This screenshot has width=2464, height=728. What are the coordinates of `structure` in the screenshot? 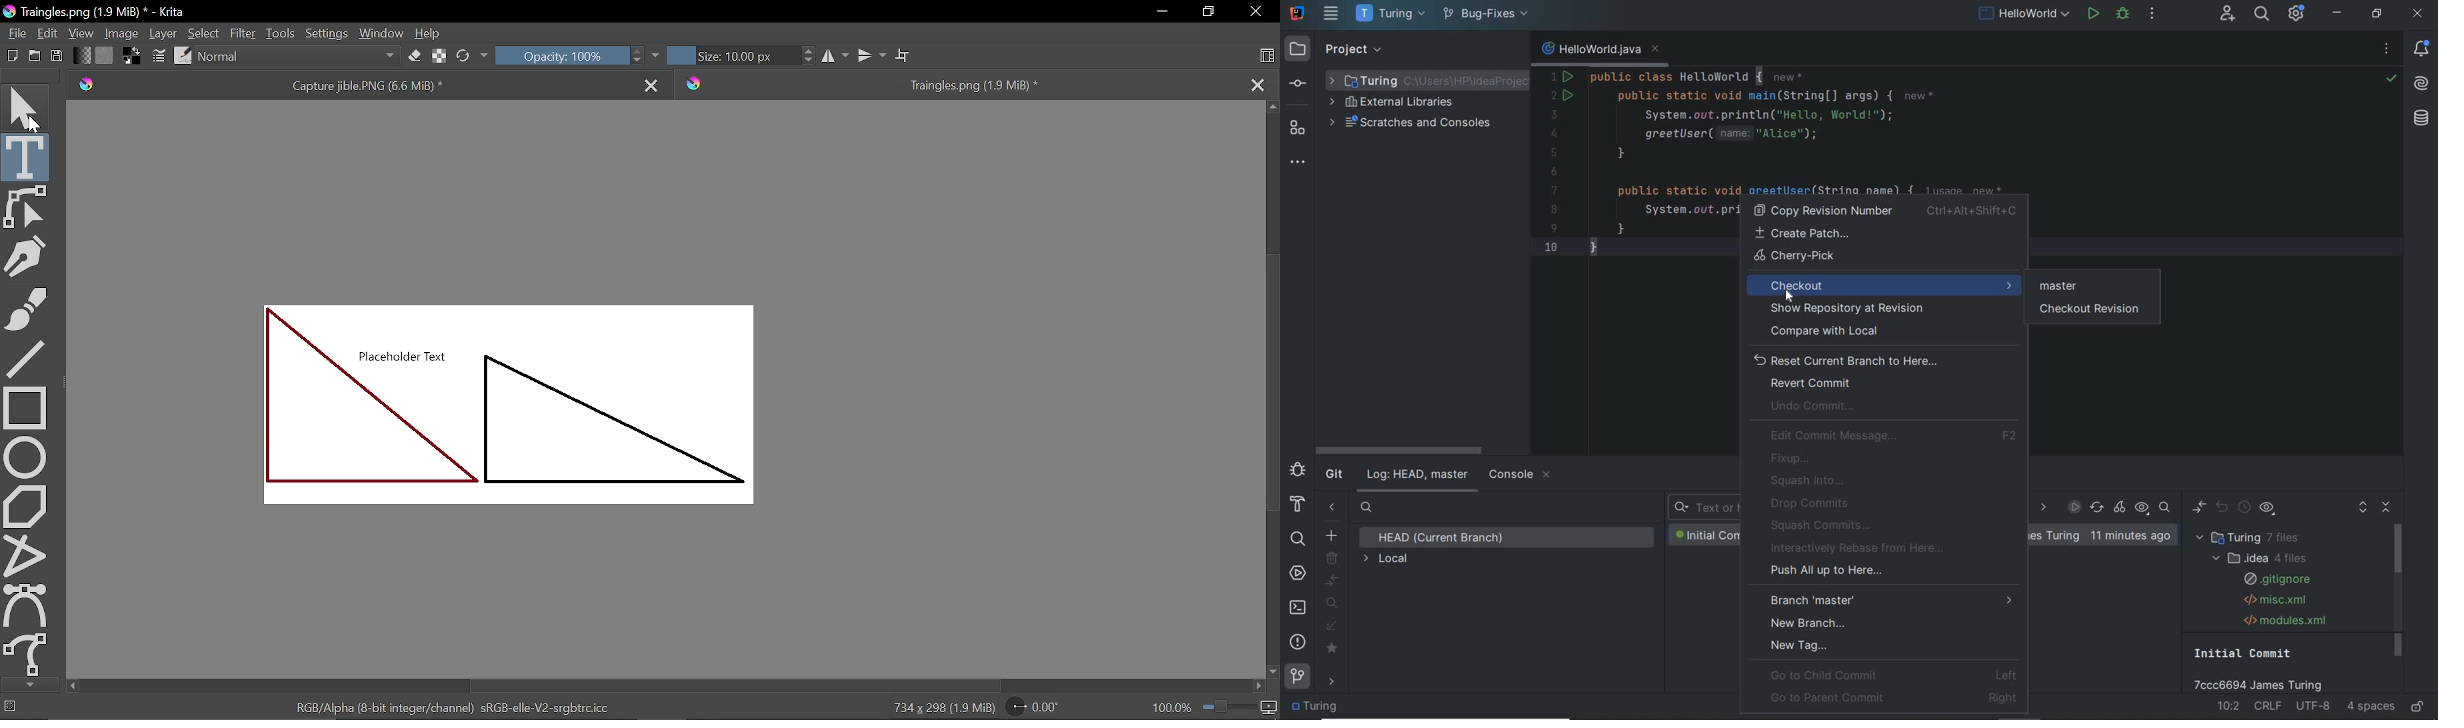 It's located at (1298, 128).